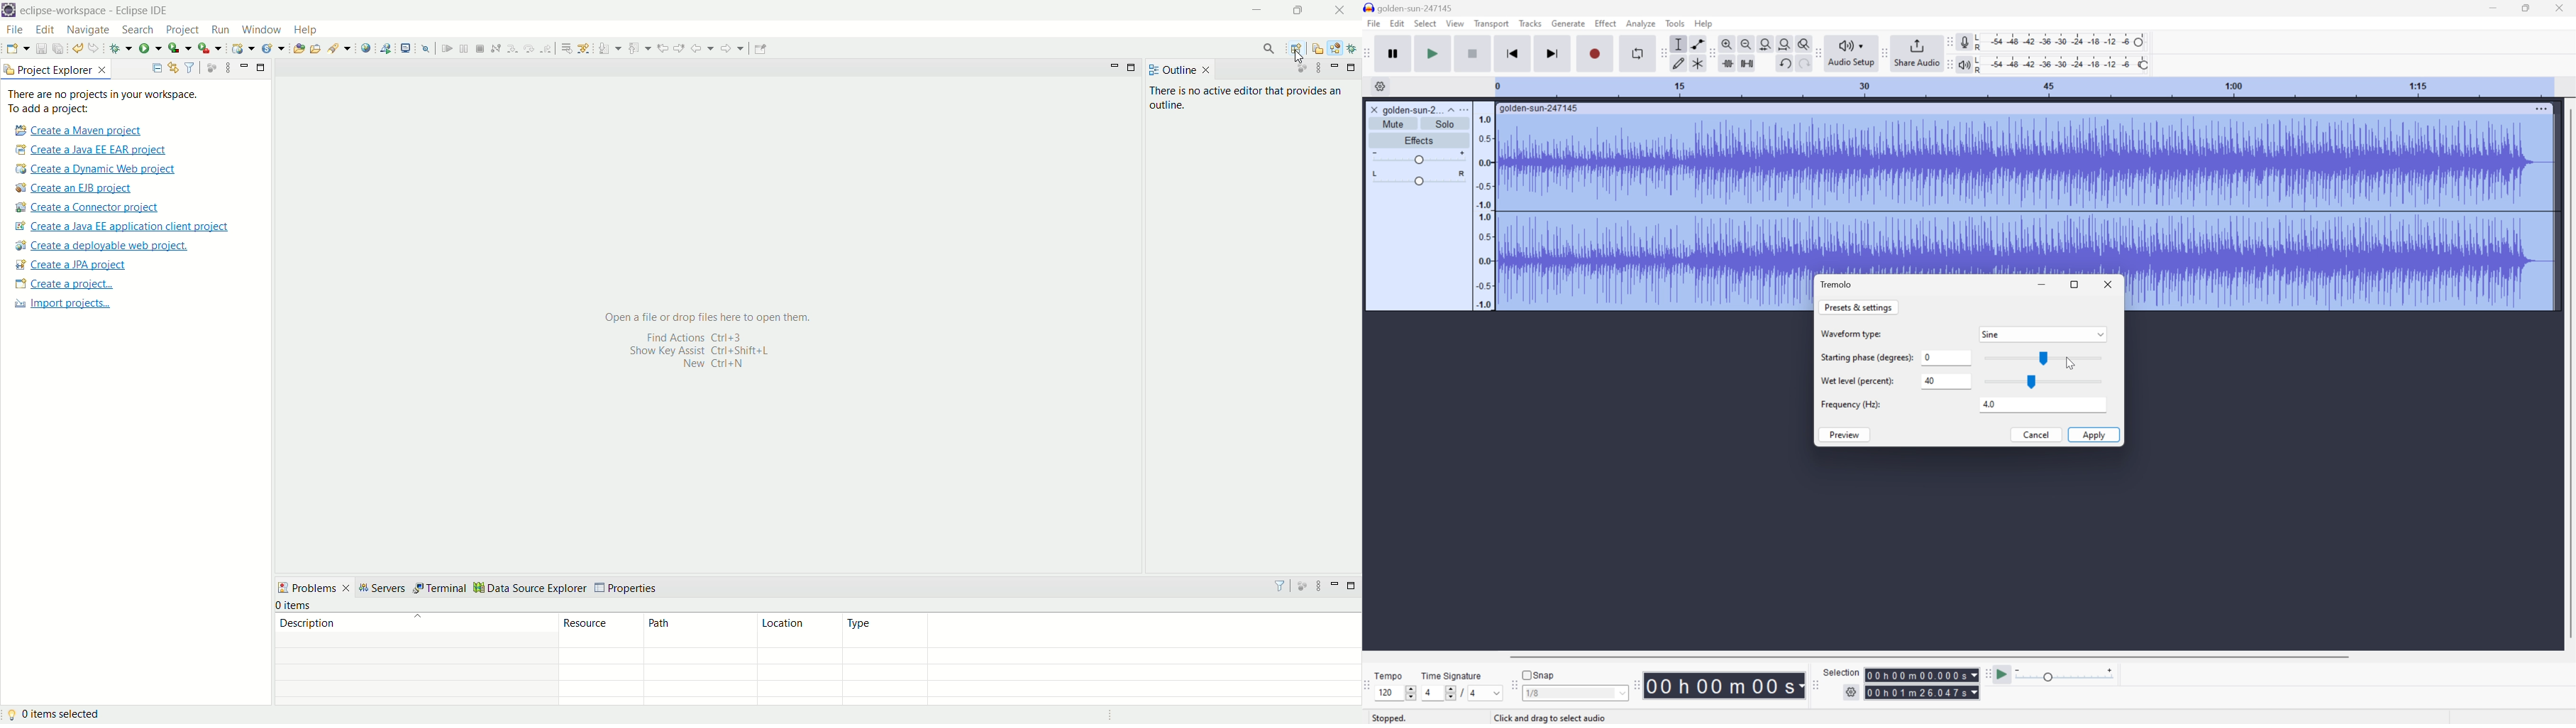 Image resolution: width=2576 pixels, height=728 pixels. I want to click on Redo, so click(1803, 65).